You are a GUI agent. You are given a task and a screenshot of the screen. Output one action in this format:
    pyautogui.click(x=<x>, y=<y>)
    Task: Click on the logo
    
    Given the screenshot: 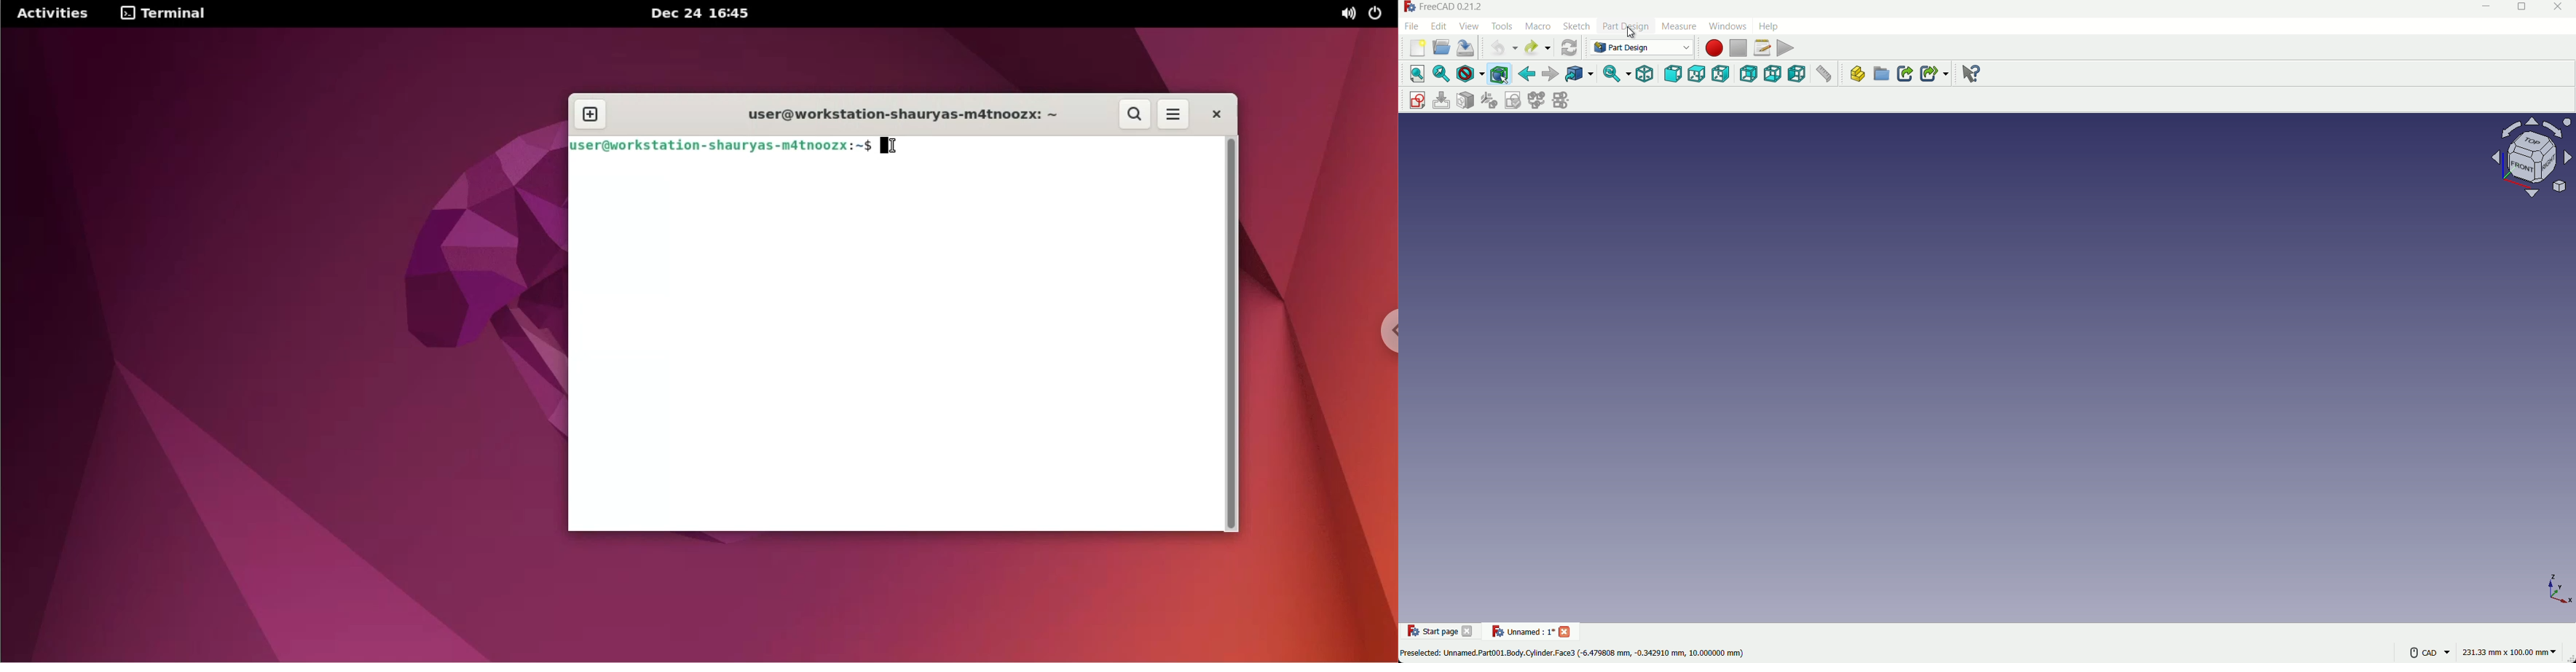 What is the action you would take?
    pyautogui.click(x=1412, y=629)
    